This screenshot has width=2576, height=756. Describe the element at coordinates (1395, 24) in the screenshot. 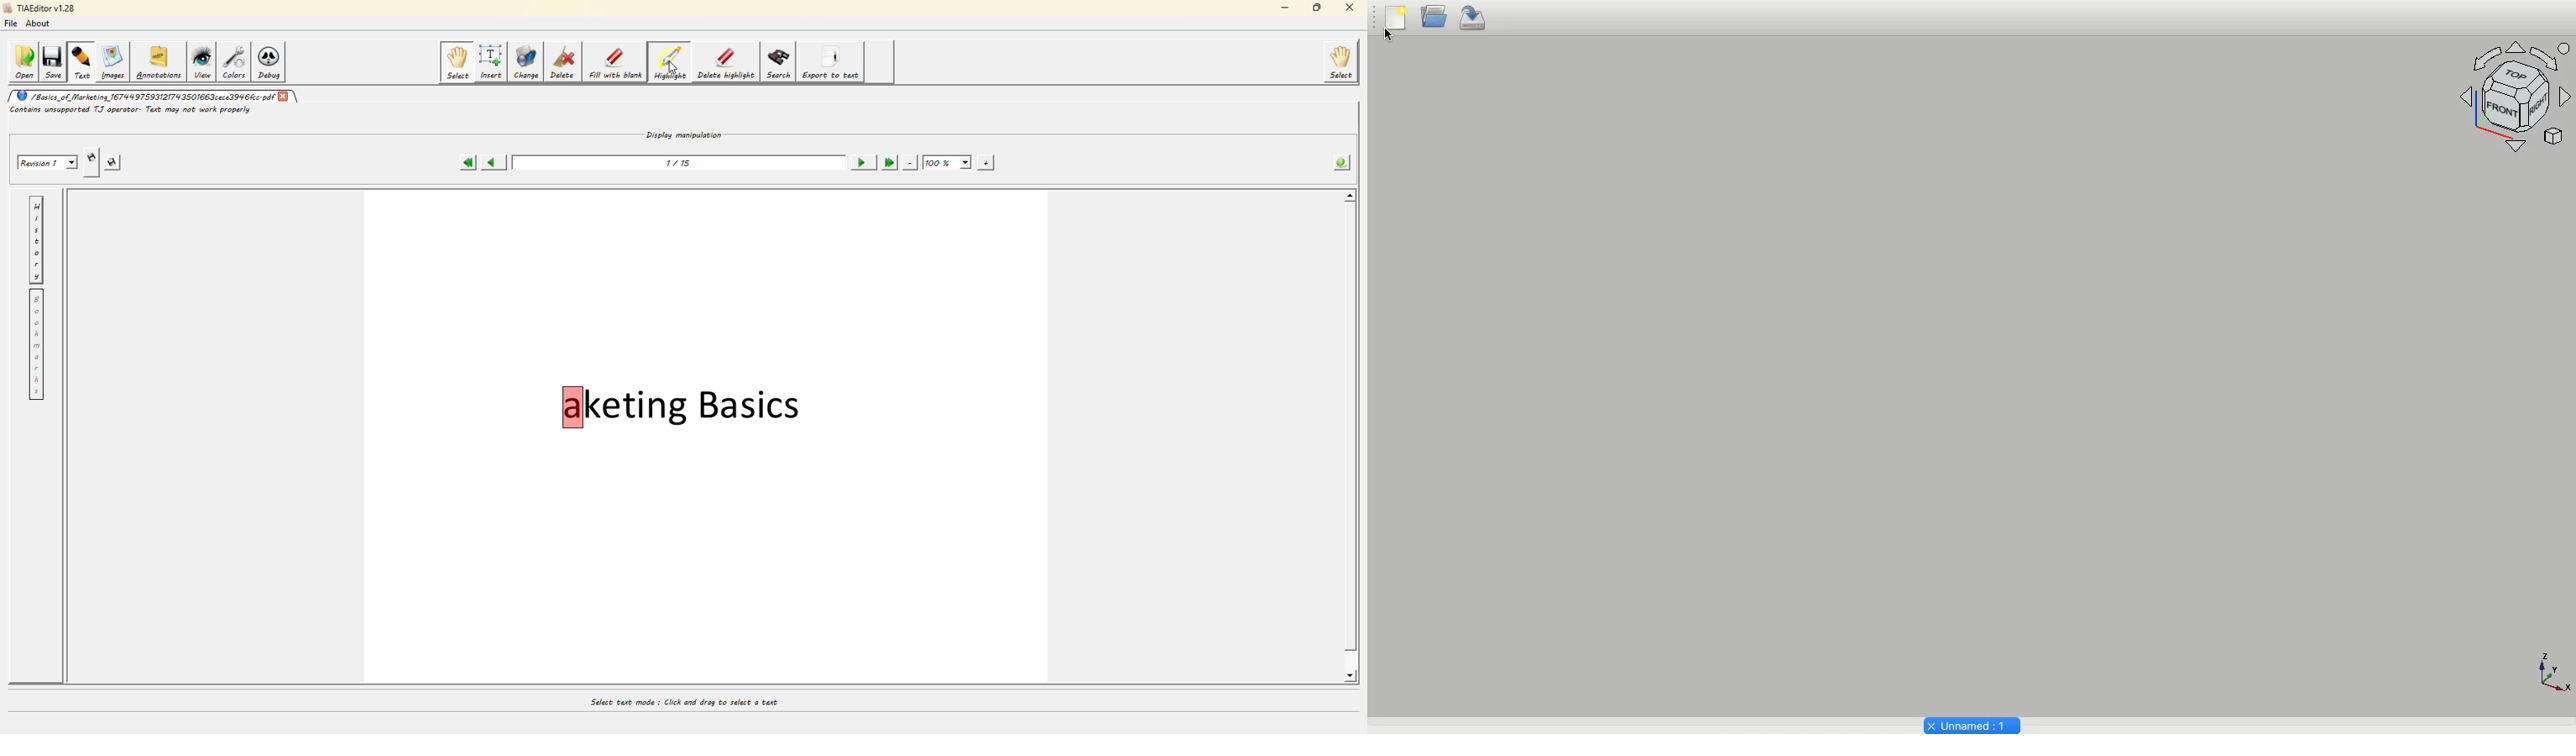

I see `New` at that location.